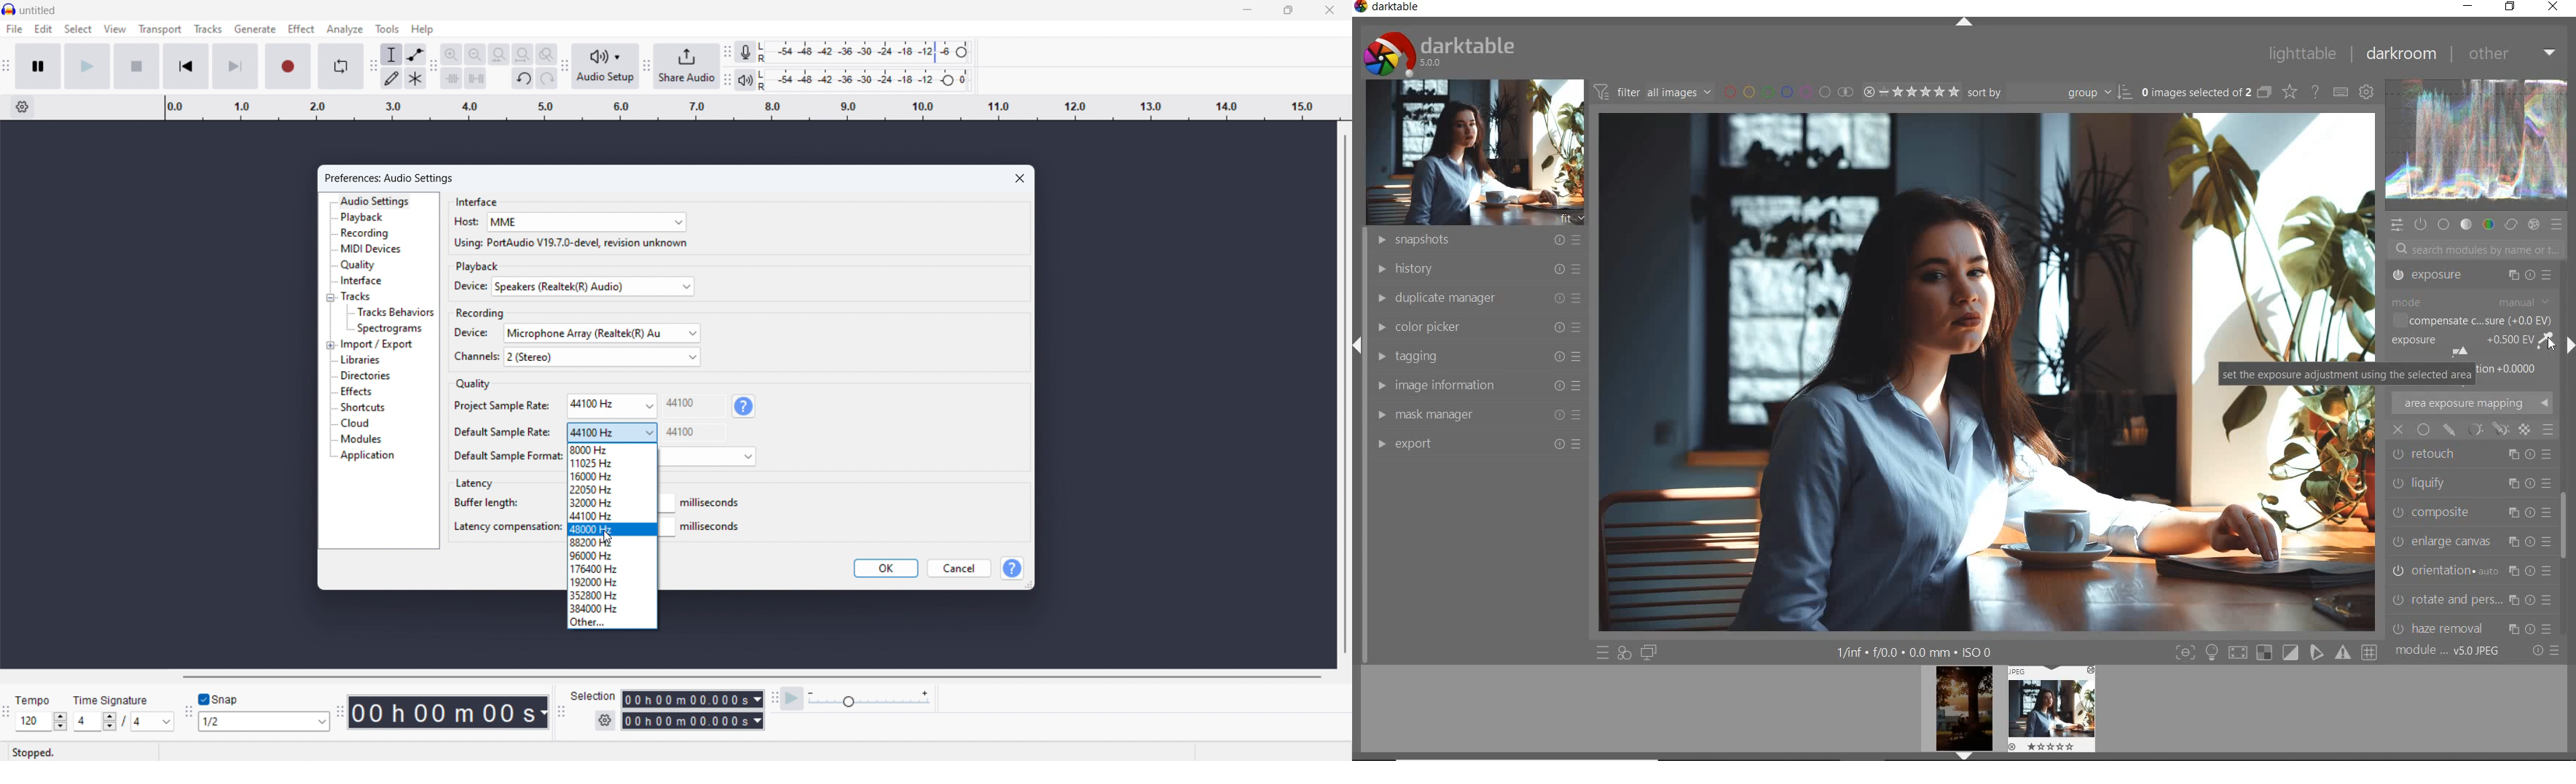  Describe the element at coordinates (472, 385) in the screenshot. I see `quality` at that location.